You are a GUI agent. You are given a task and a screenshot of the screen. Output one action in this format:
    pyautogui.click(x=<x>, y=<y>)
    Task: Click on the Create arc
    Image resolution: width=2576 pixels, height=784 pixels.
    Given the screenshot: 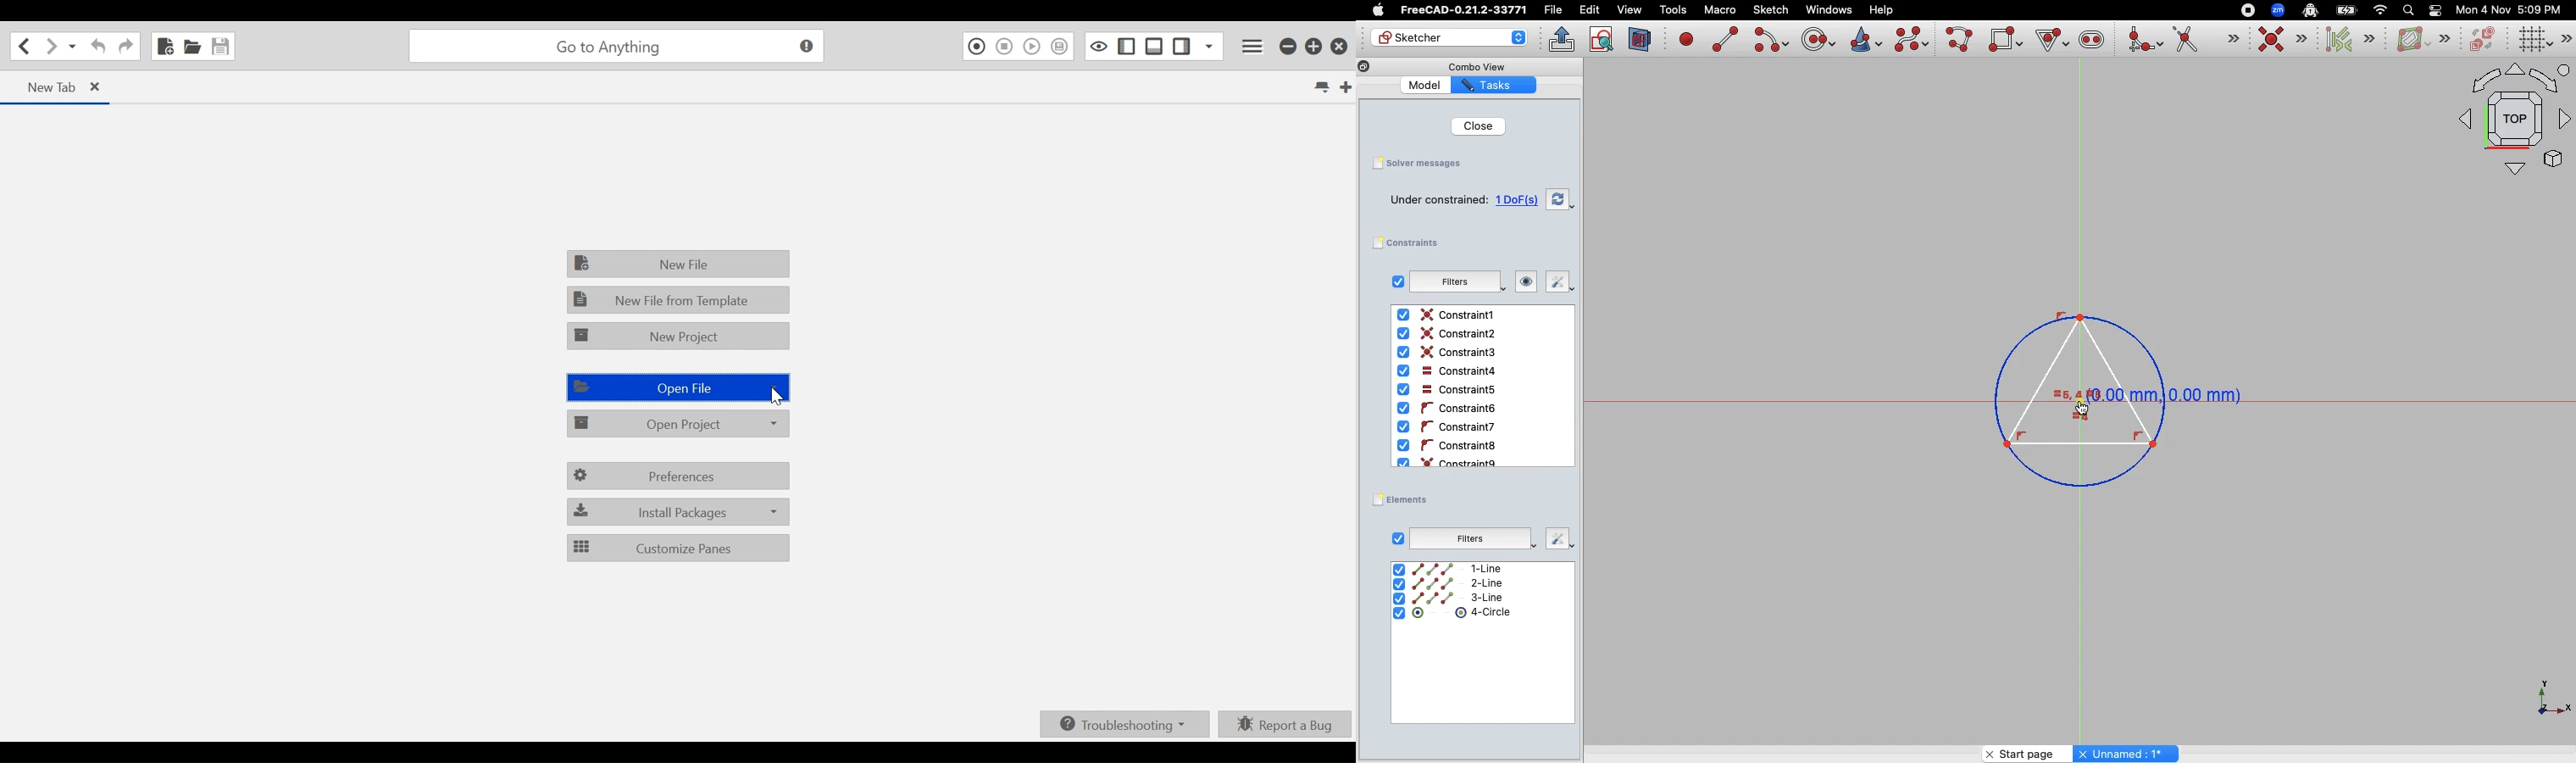 What is the action you would take?
    pyautogui.click(x=1770, y=40)
    